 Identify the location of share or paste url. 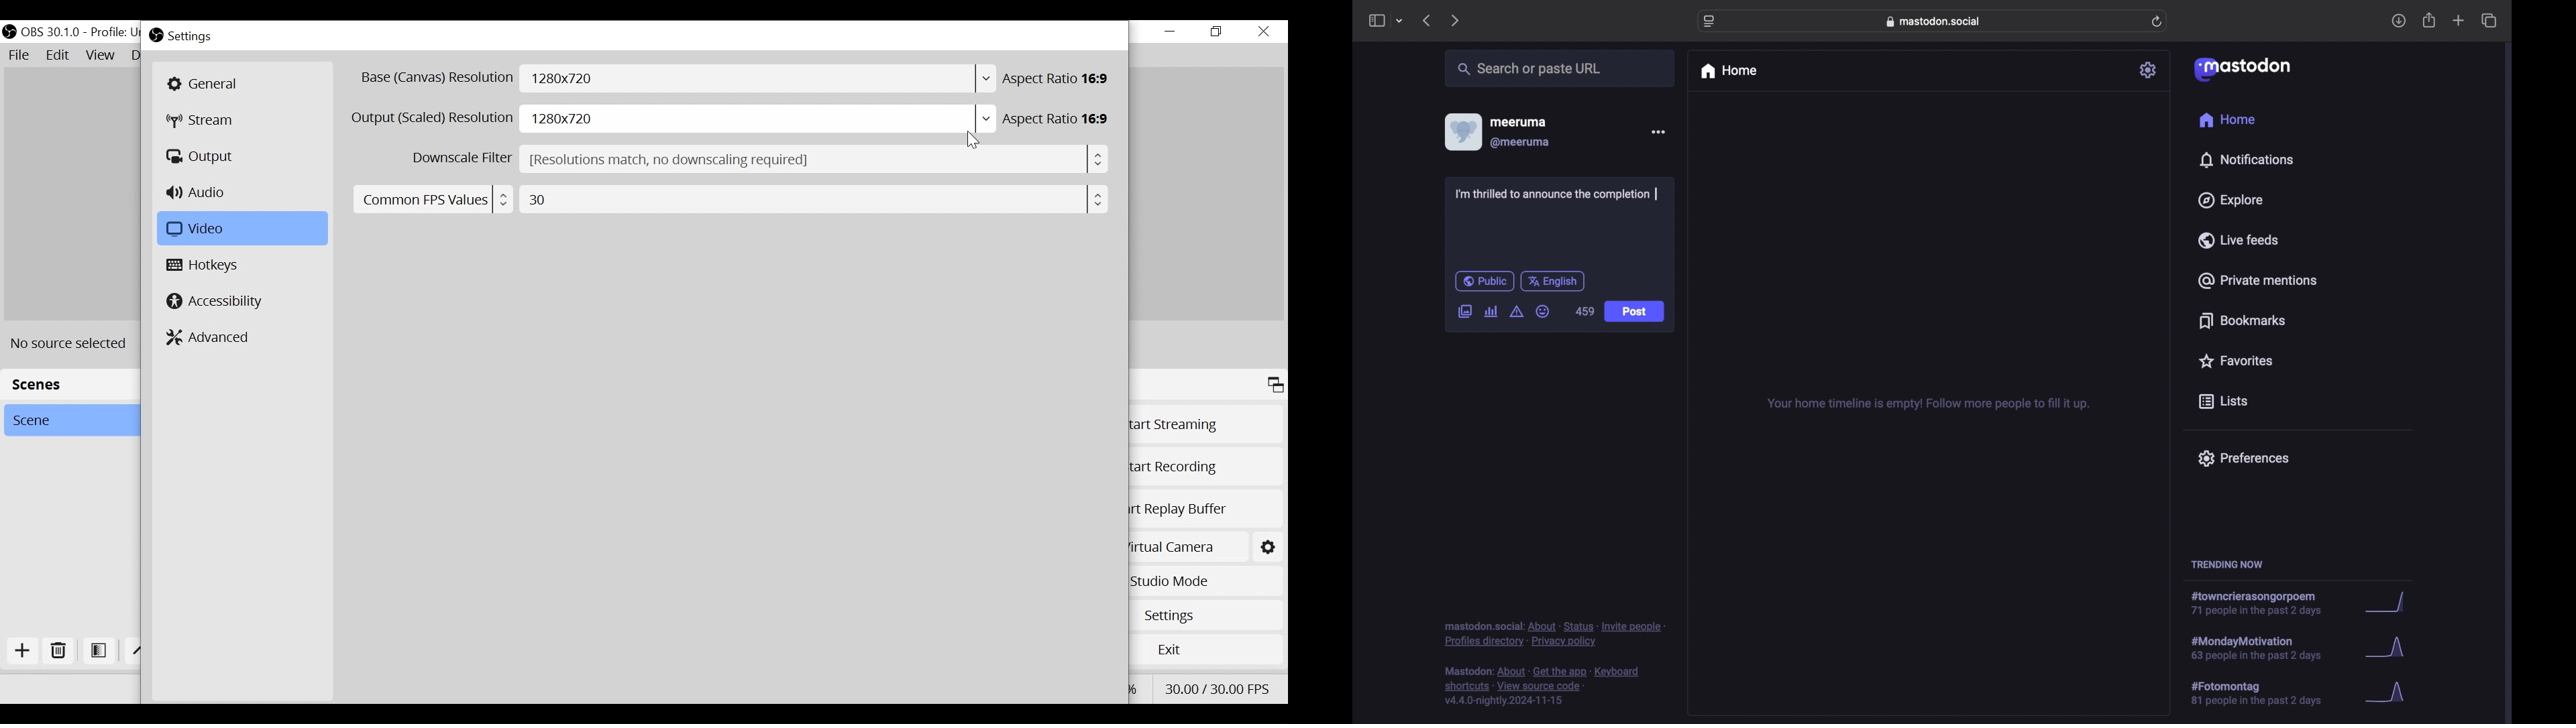
(1529, 68).